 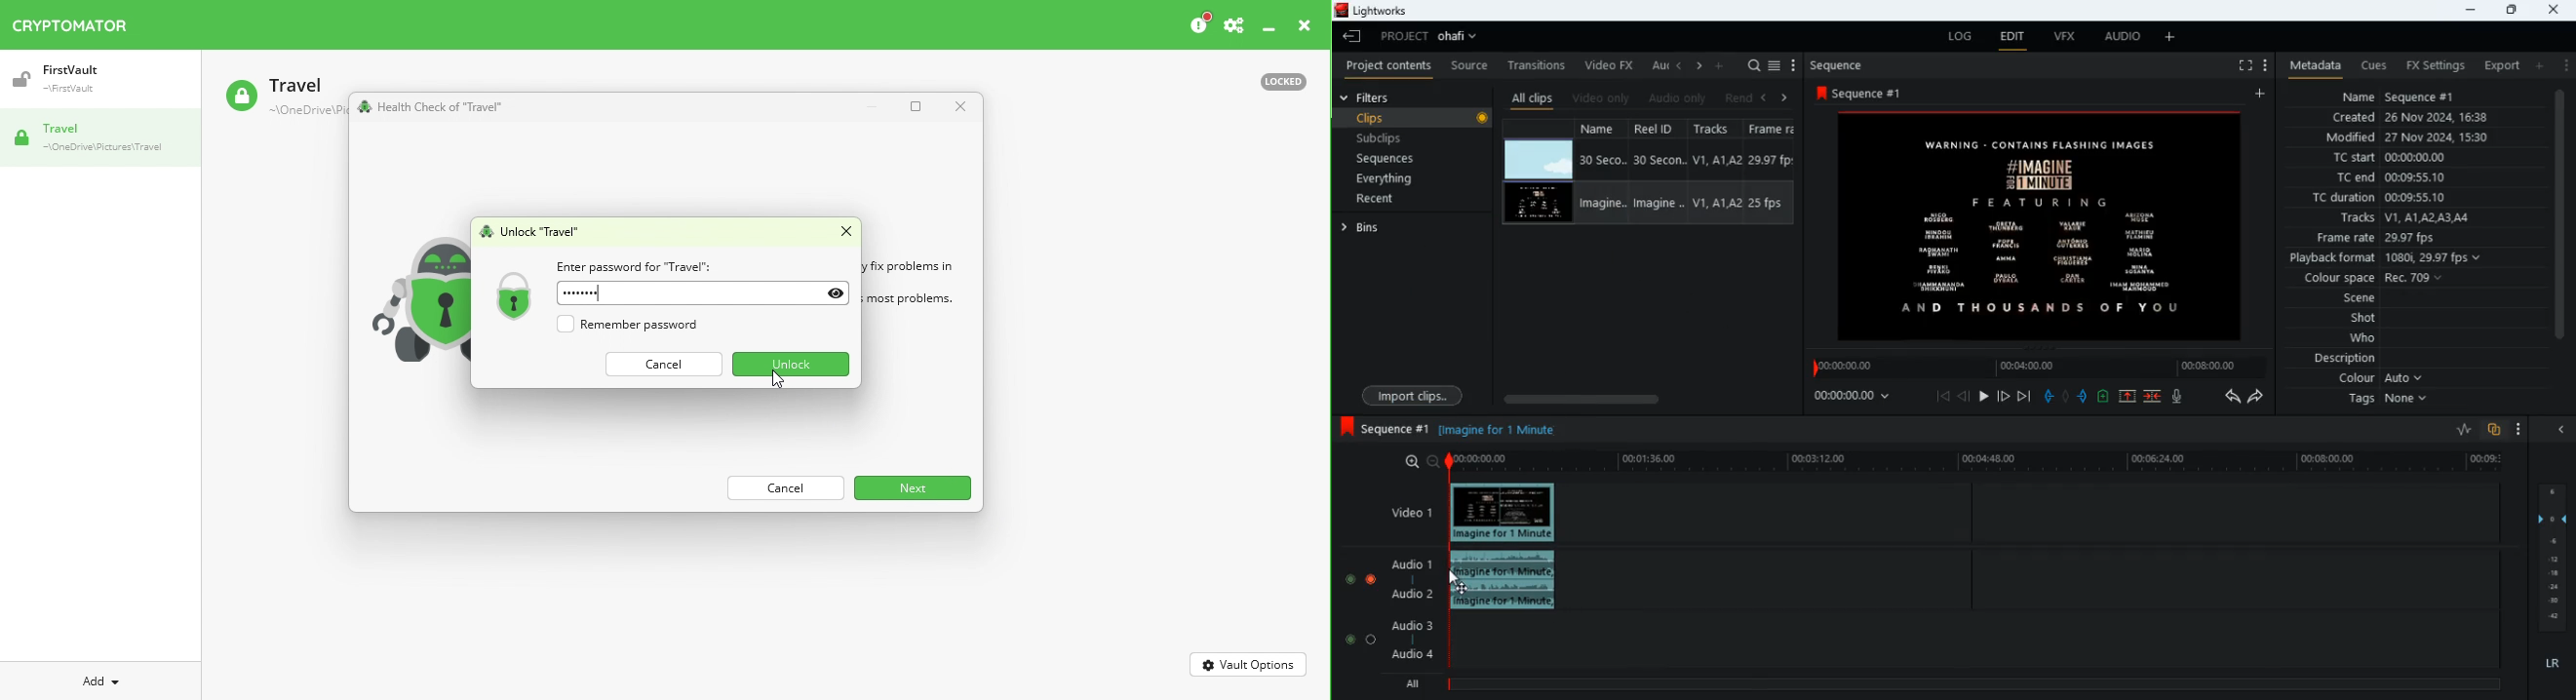 I want to click on add, so click(x=1721, y=64).